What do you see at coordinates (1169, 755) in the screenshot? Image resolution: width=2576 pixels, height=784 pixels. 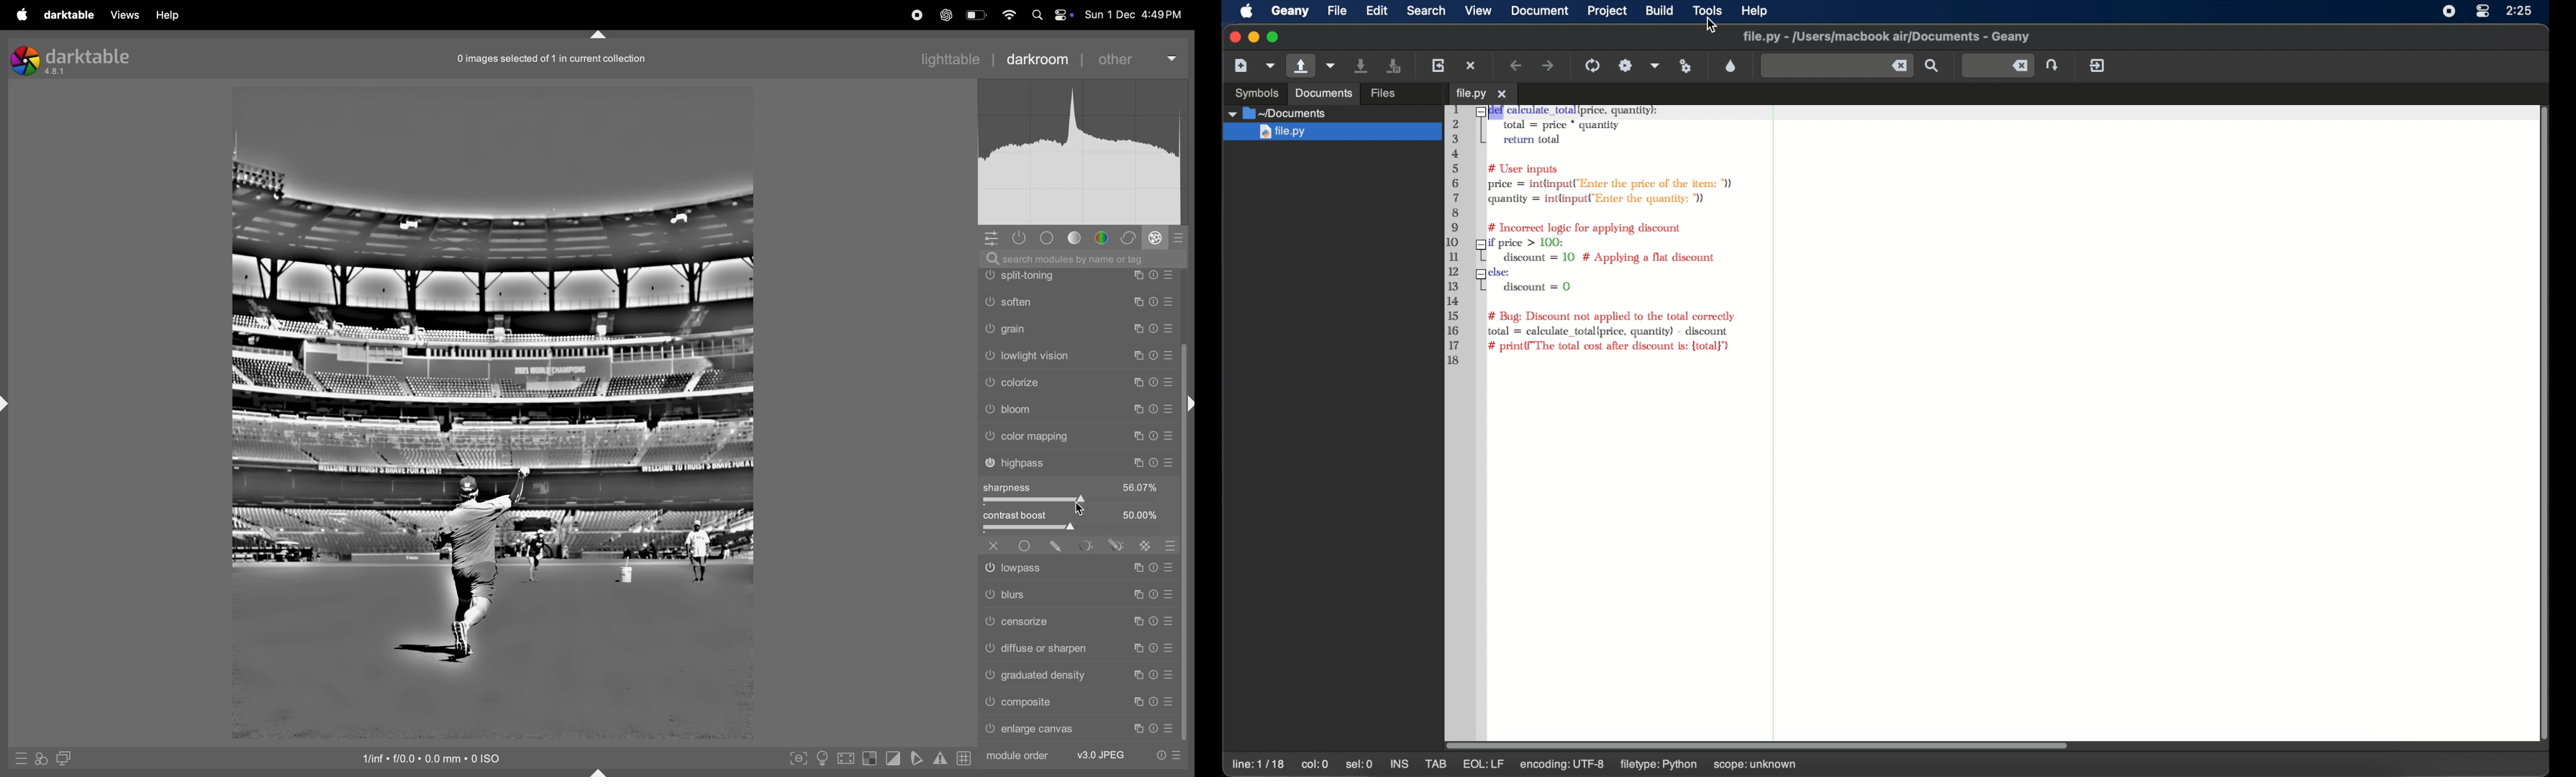 I see `preset options` at bounding box center [1169, 755].